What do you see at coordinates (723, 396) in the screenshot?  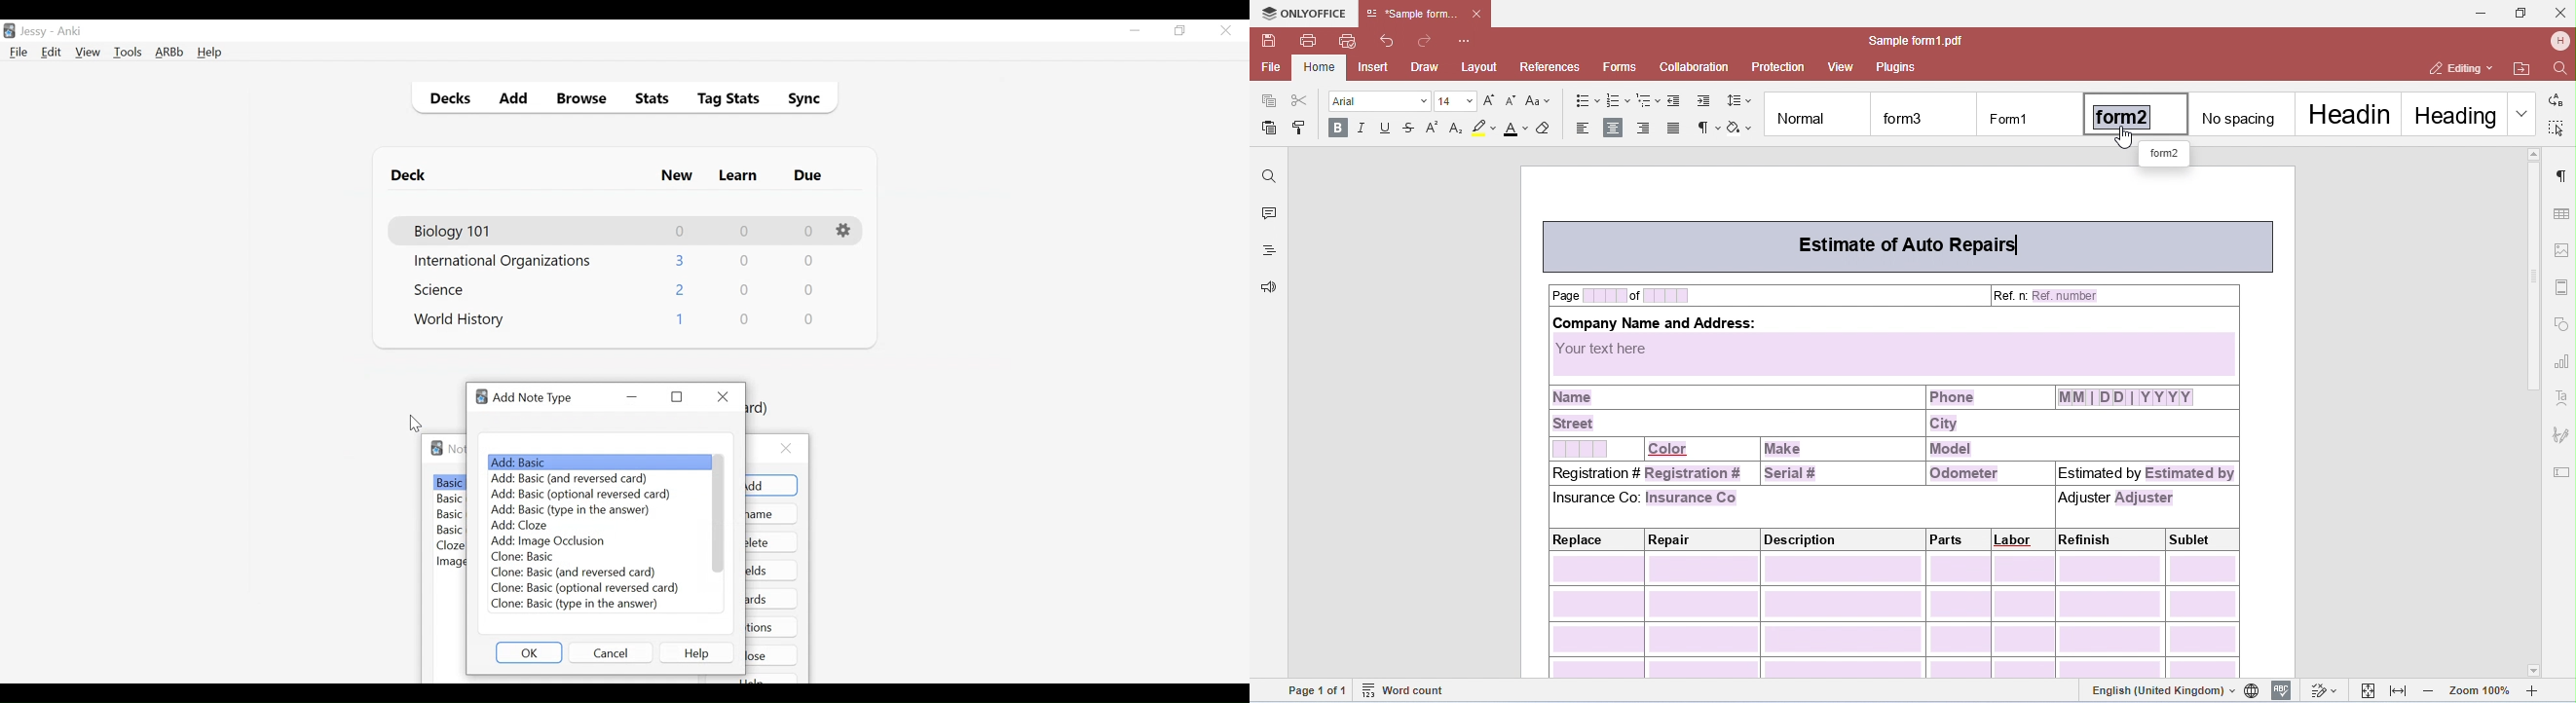 I see `Close` at bounding box center [723, 396].